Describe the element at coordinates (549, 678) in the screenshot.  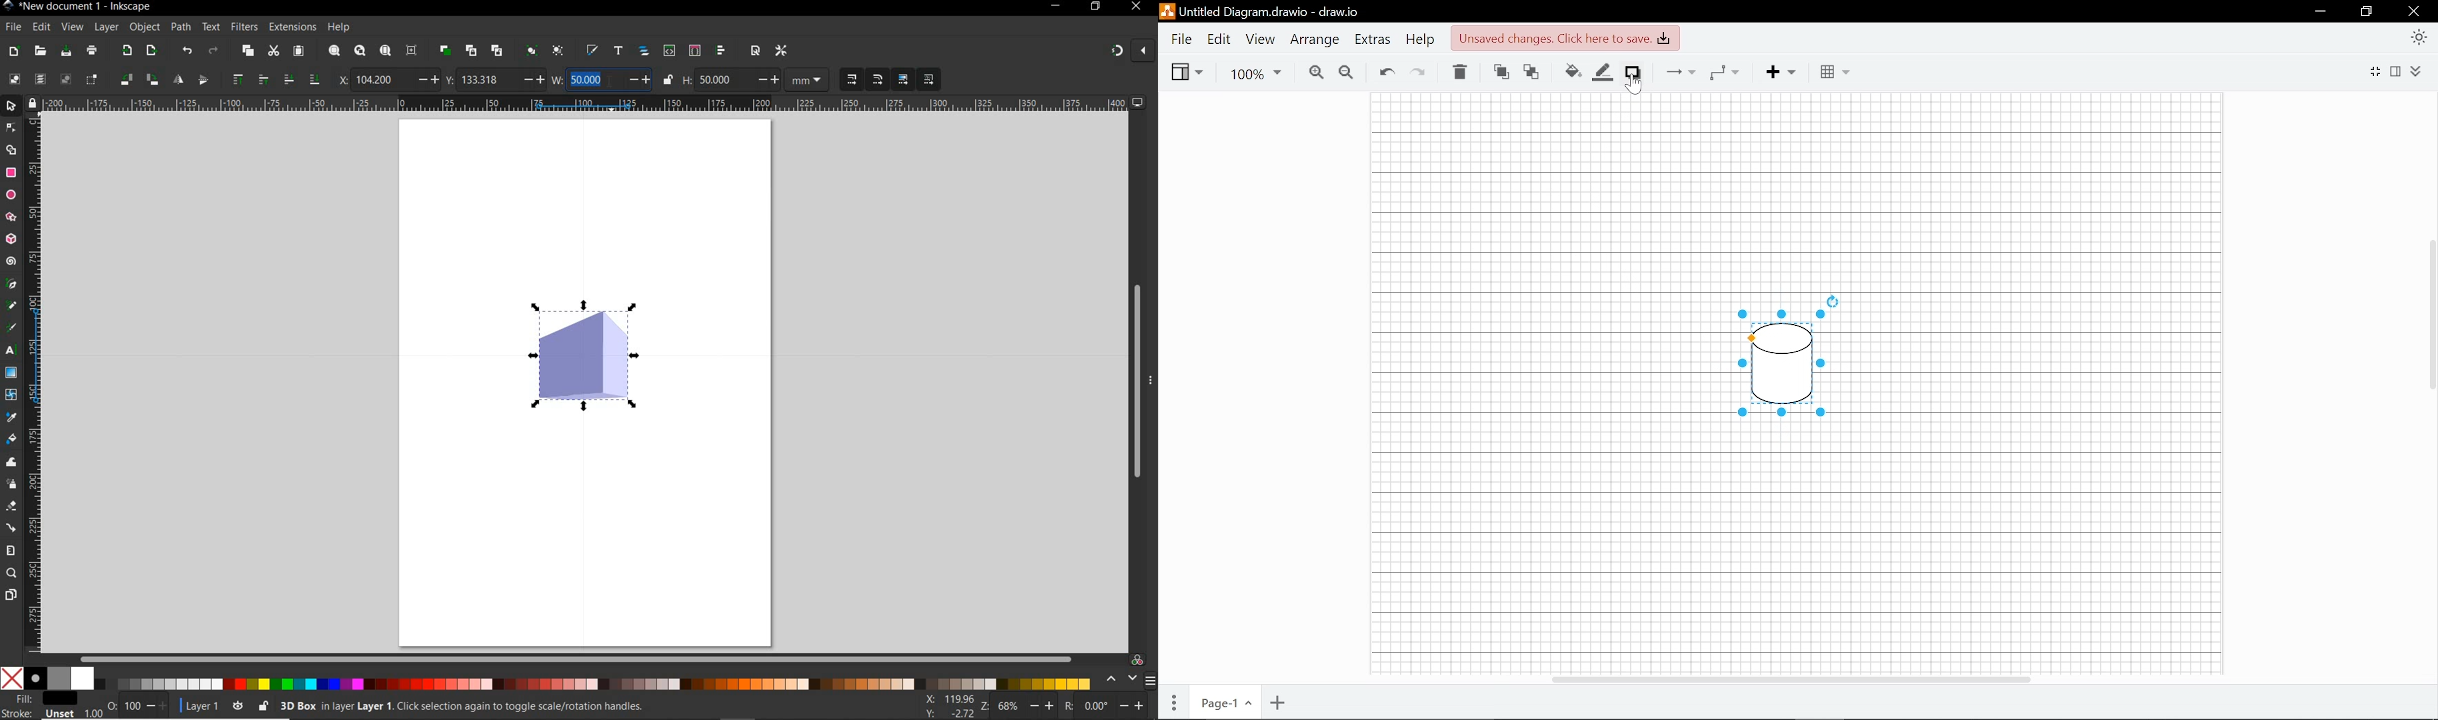
I see `color mode` at that location.